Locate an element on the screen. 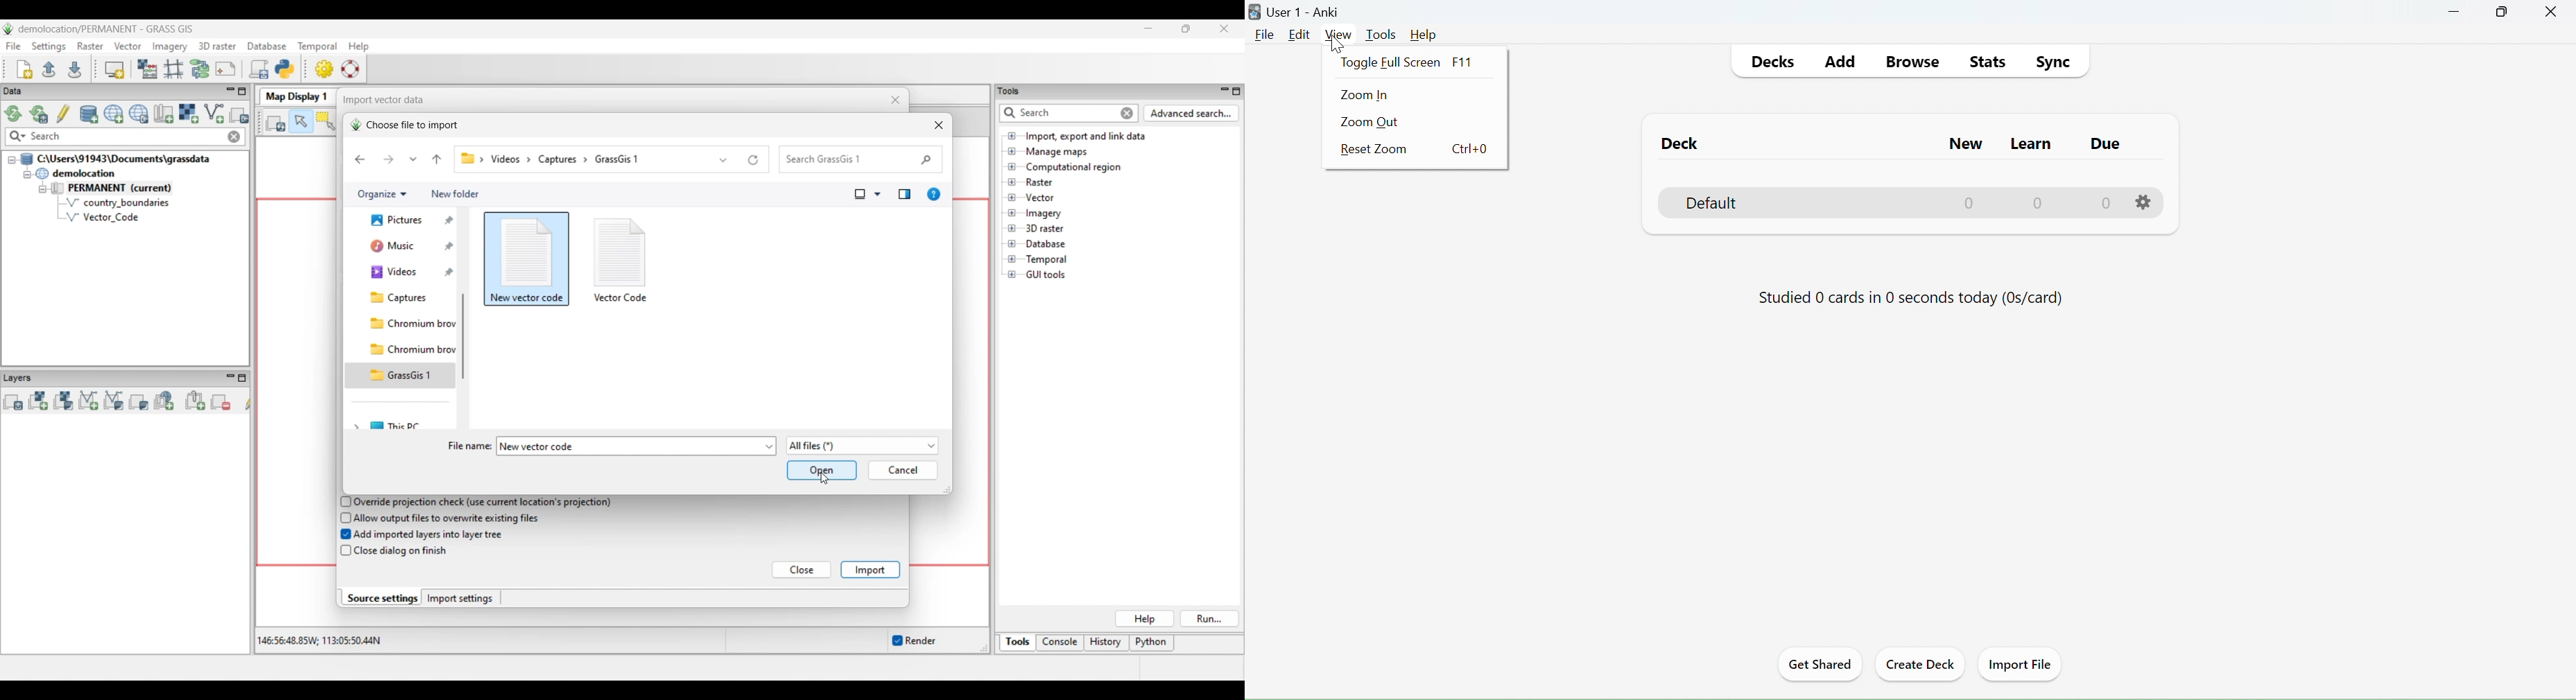  User 1 - Anki is located at coordinates (1308, 12).